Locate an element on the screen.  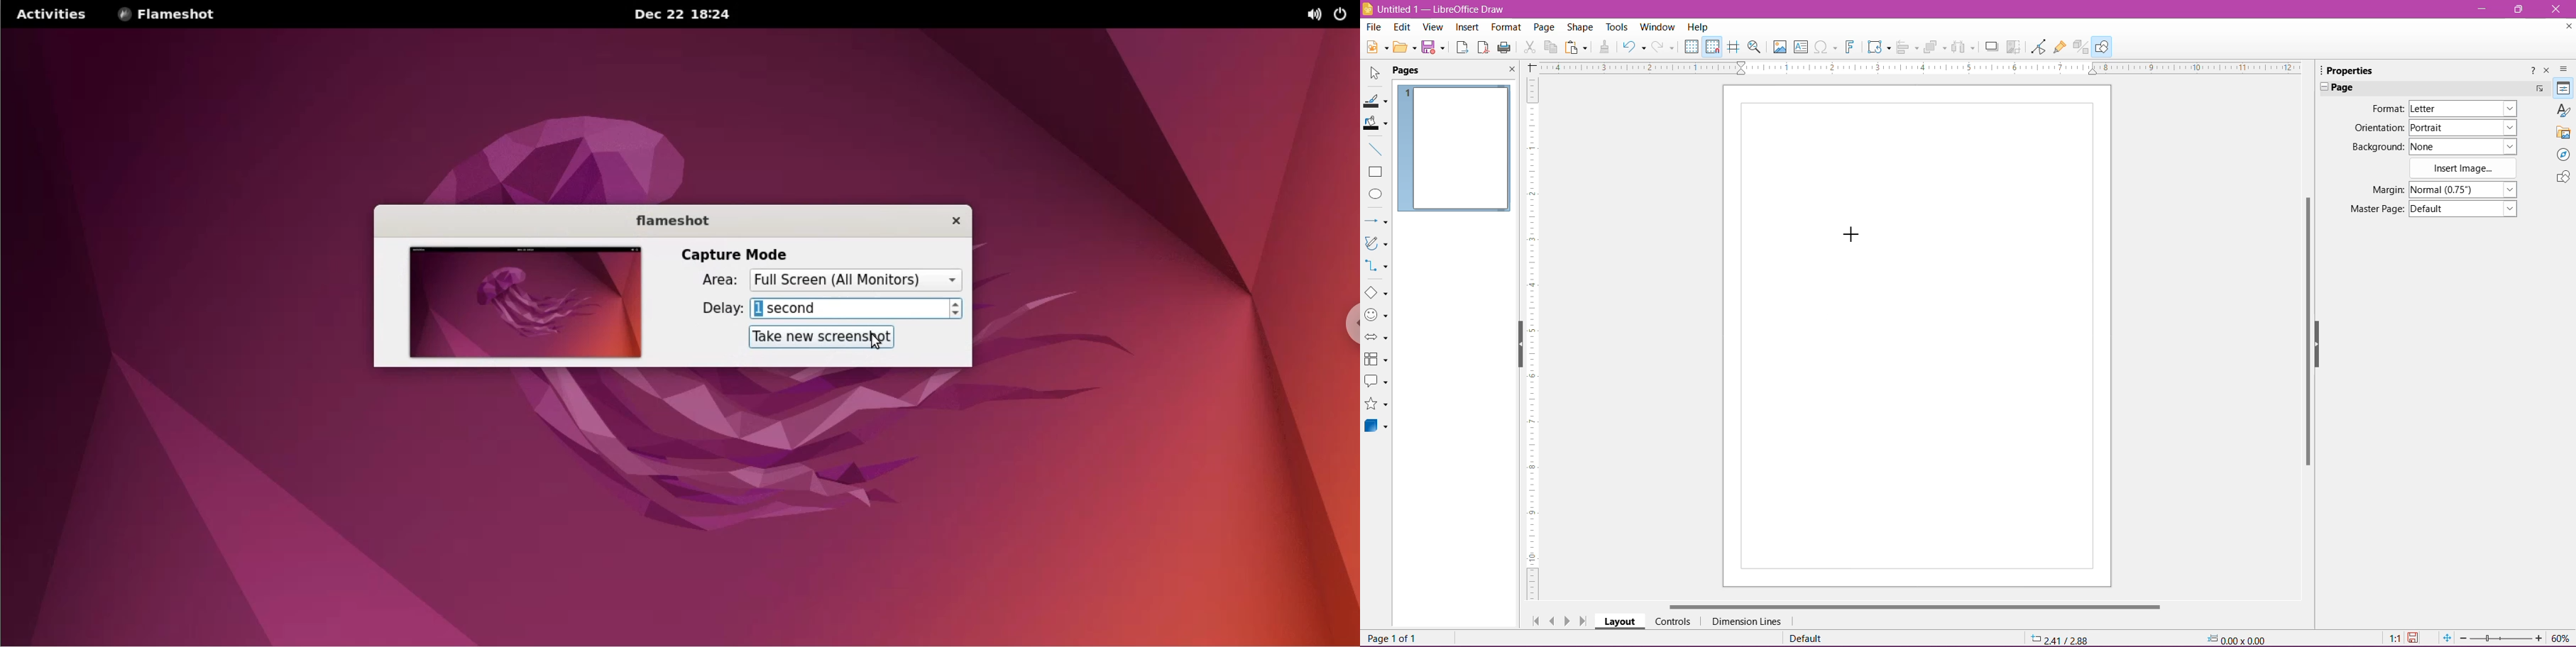
Controls is located at coordinates (1672, 622).